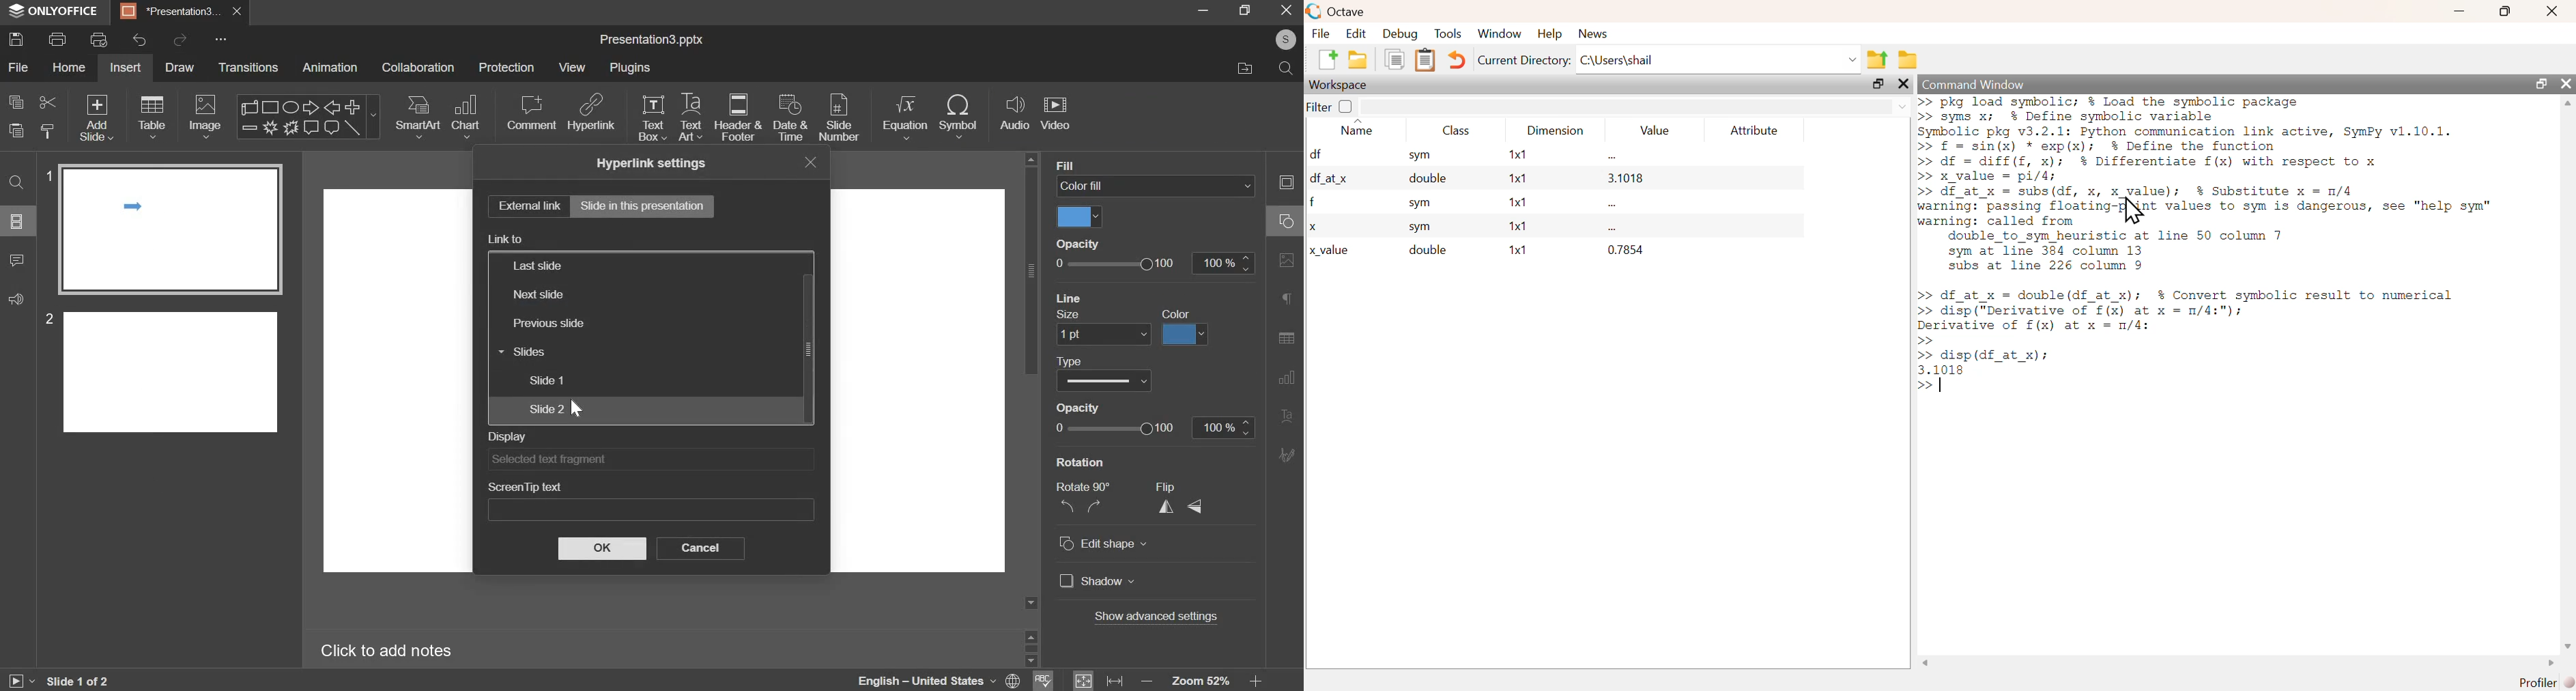 The width and height of the screenshot is (2576, 700). What do you see at coordinates (168, 14) in the screenshot?
I see `Presentation3` at bounding box center [168, 14].